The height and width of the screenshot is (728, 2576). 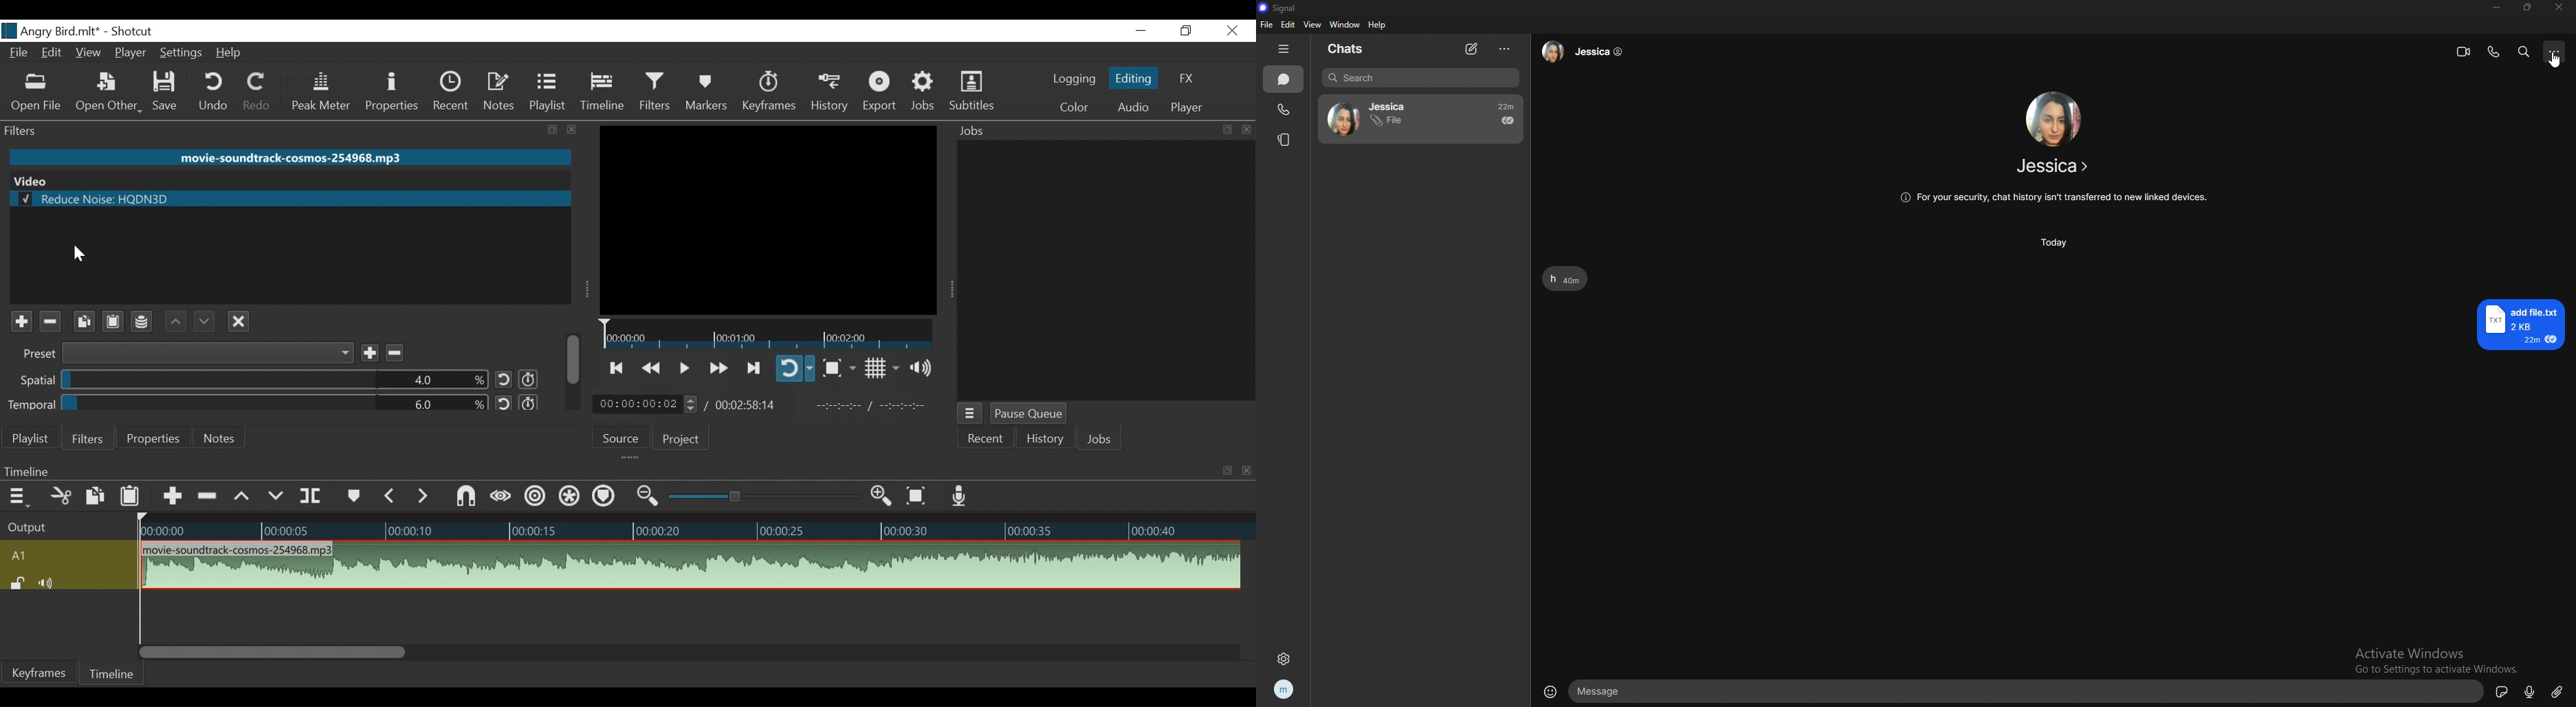 I want to click on Color, so click(x=1074, y=108).